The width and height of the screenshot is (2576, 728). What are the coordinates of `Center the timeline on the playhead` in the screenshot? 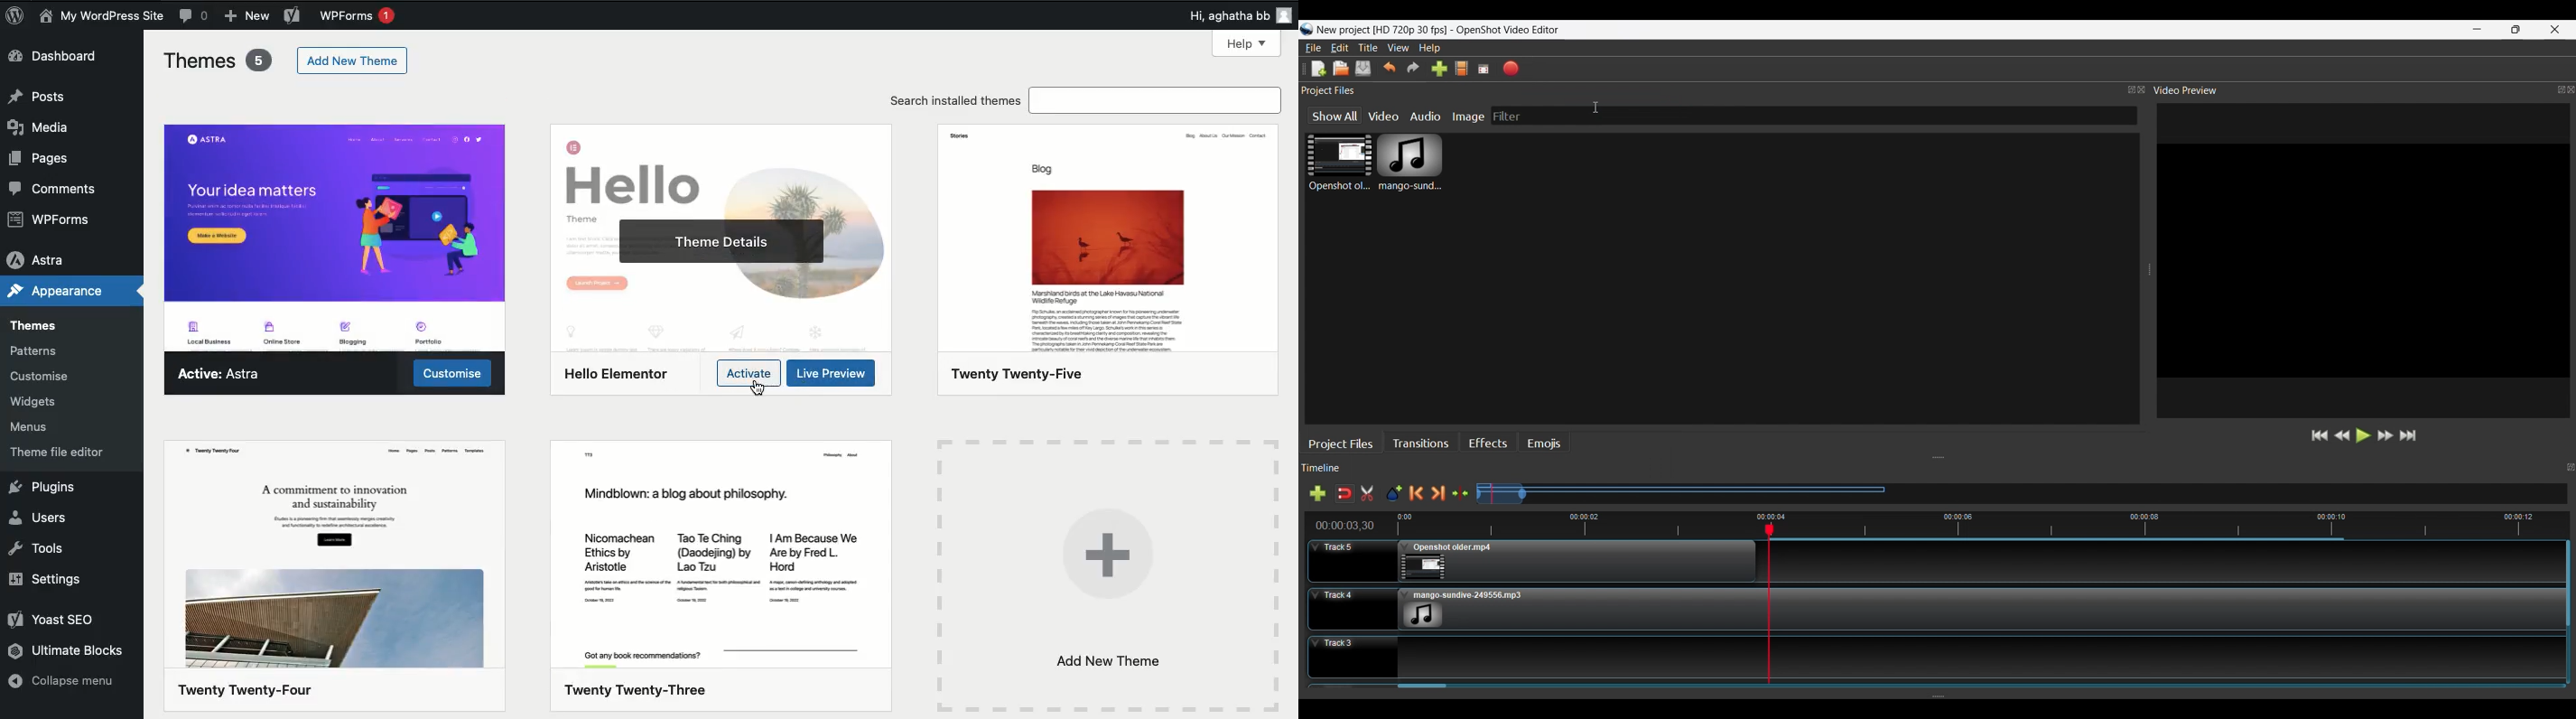 It's located at (1461, 491).